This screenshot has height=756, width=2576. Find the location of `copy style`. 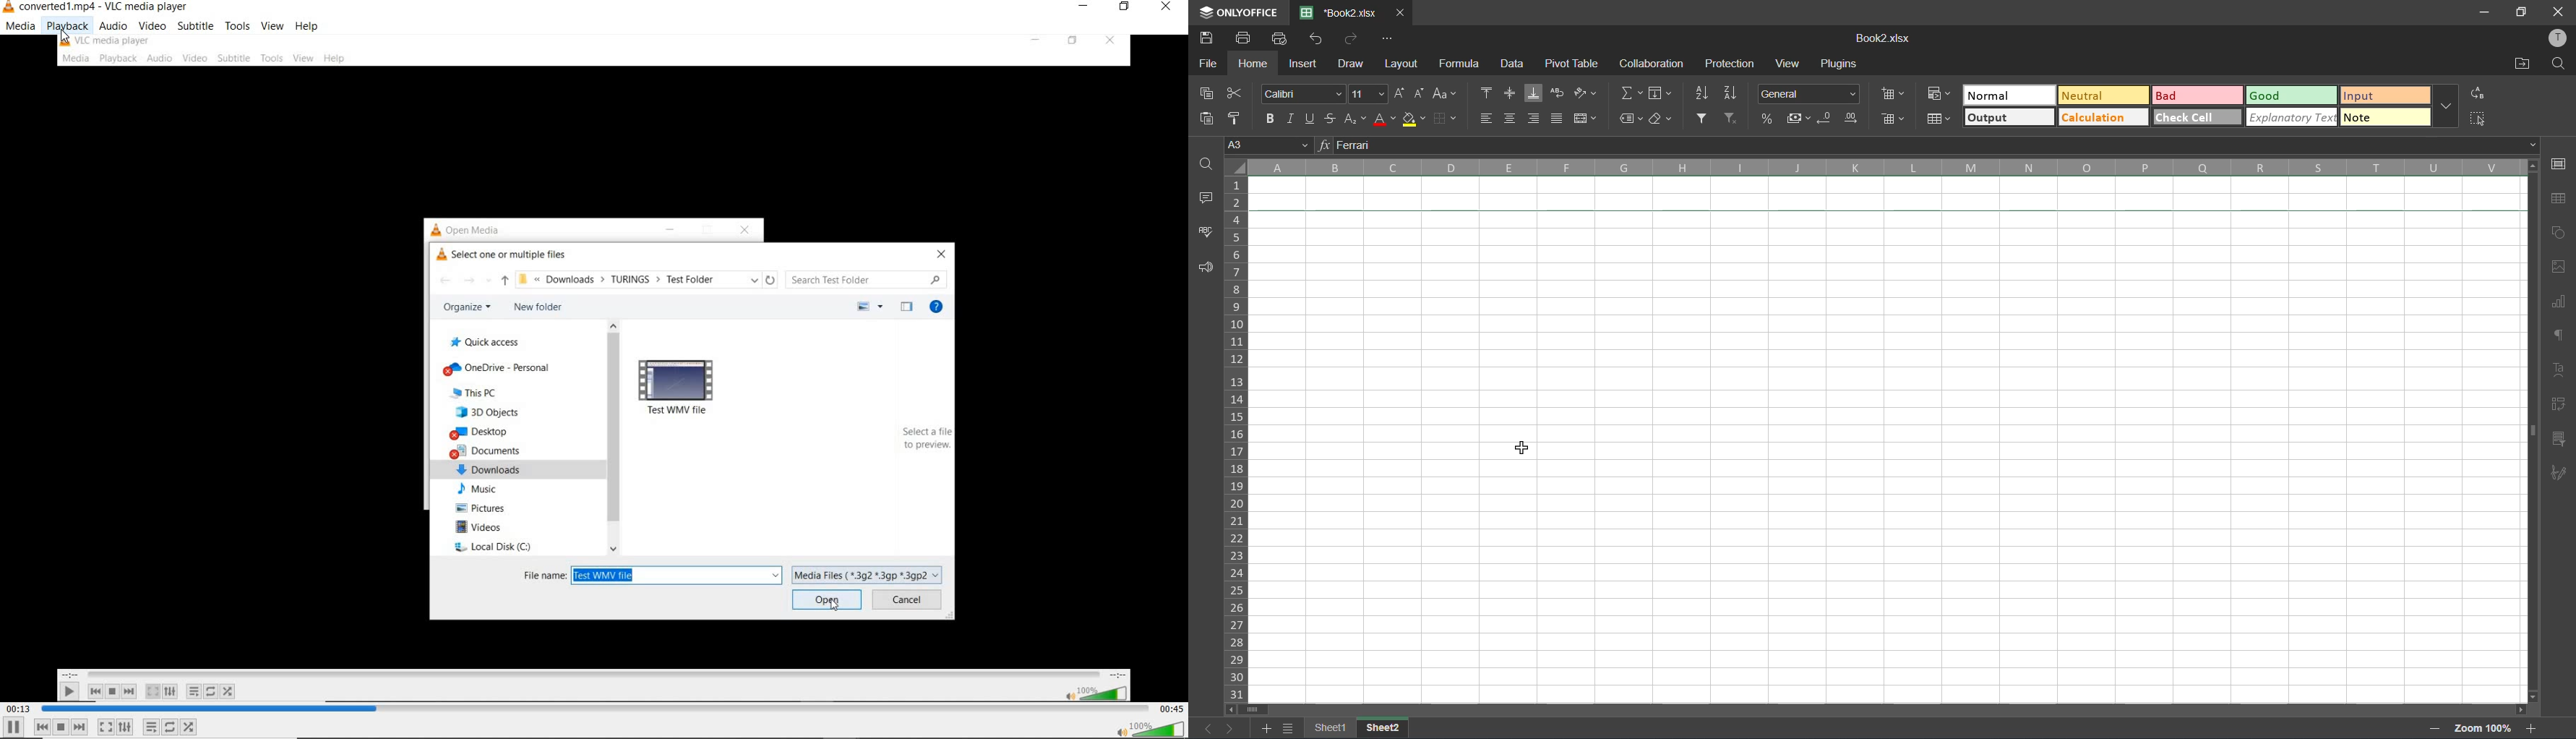

copy style is located at coordinates (1235, 116).